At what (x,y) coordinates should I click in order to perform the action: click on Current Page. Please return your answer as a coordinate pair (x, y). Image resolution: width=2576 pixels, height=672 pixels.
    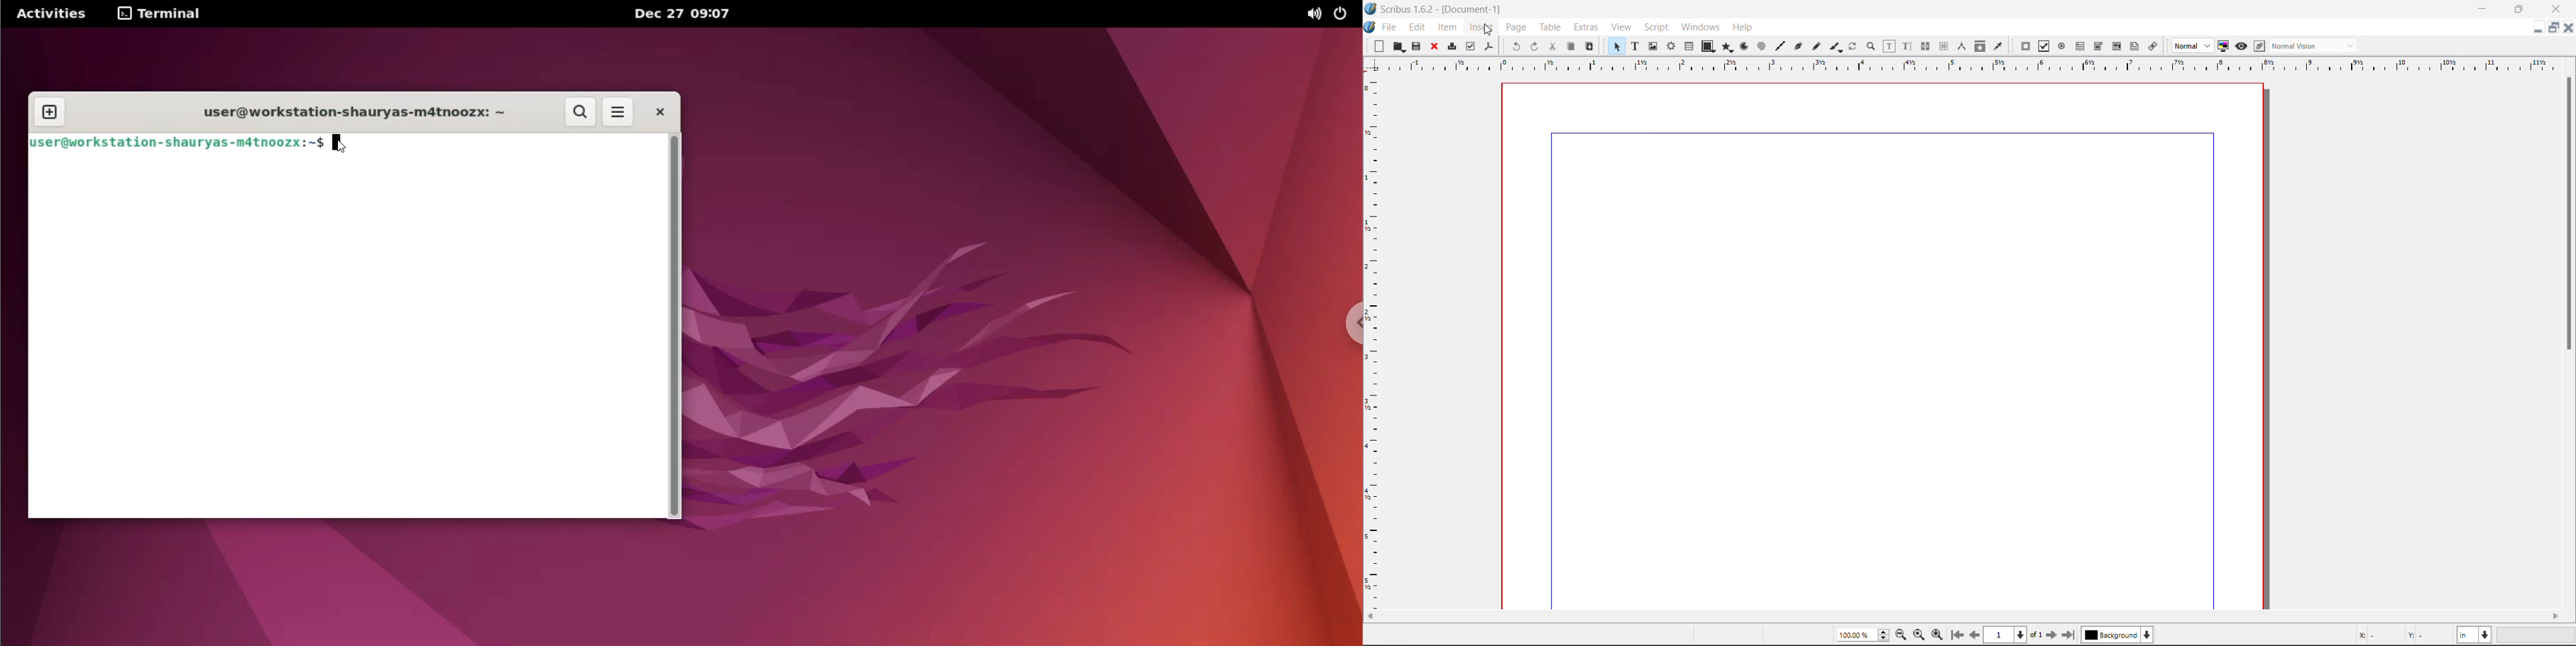
    Looking at the image, I should click on (2013, 635).